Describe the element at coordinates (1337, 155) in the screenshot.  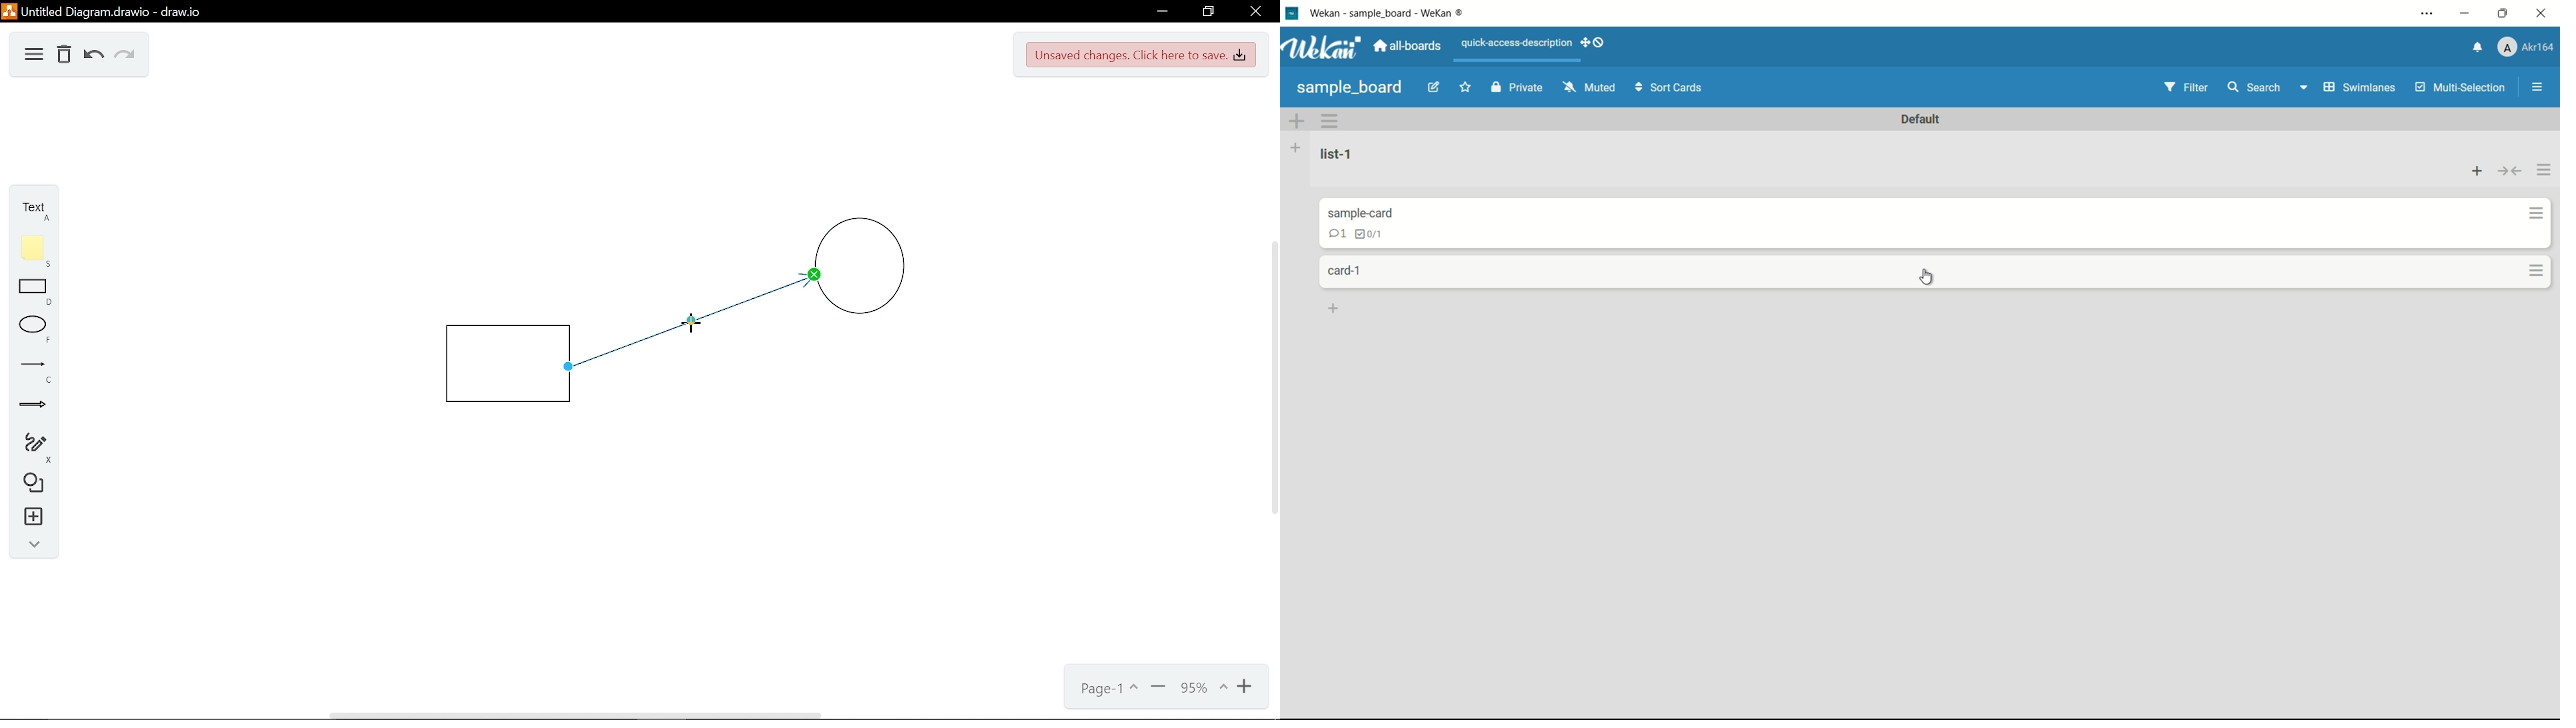
I see `list-1` at that location.